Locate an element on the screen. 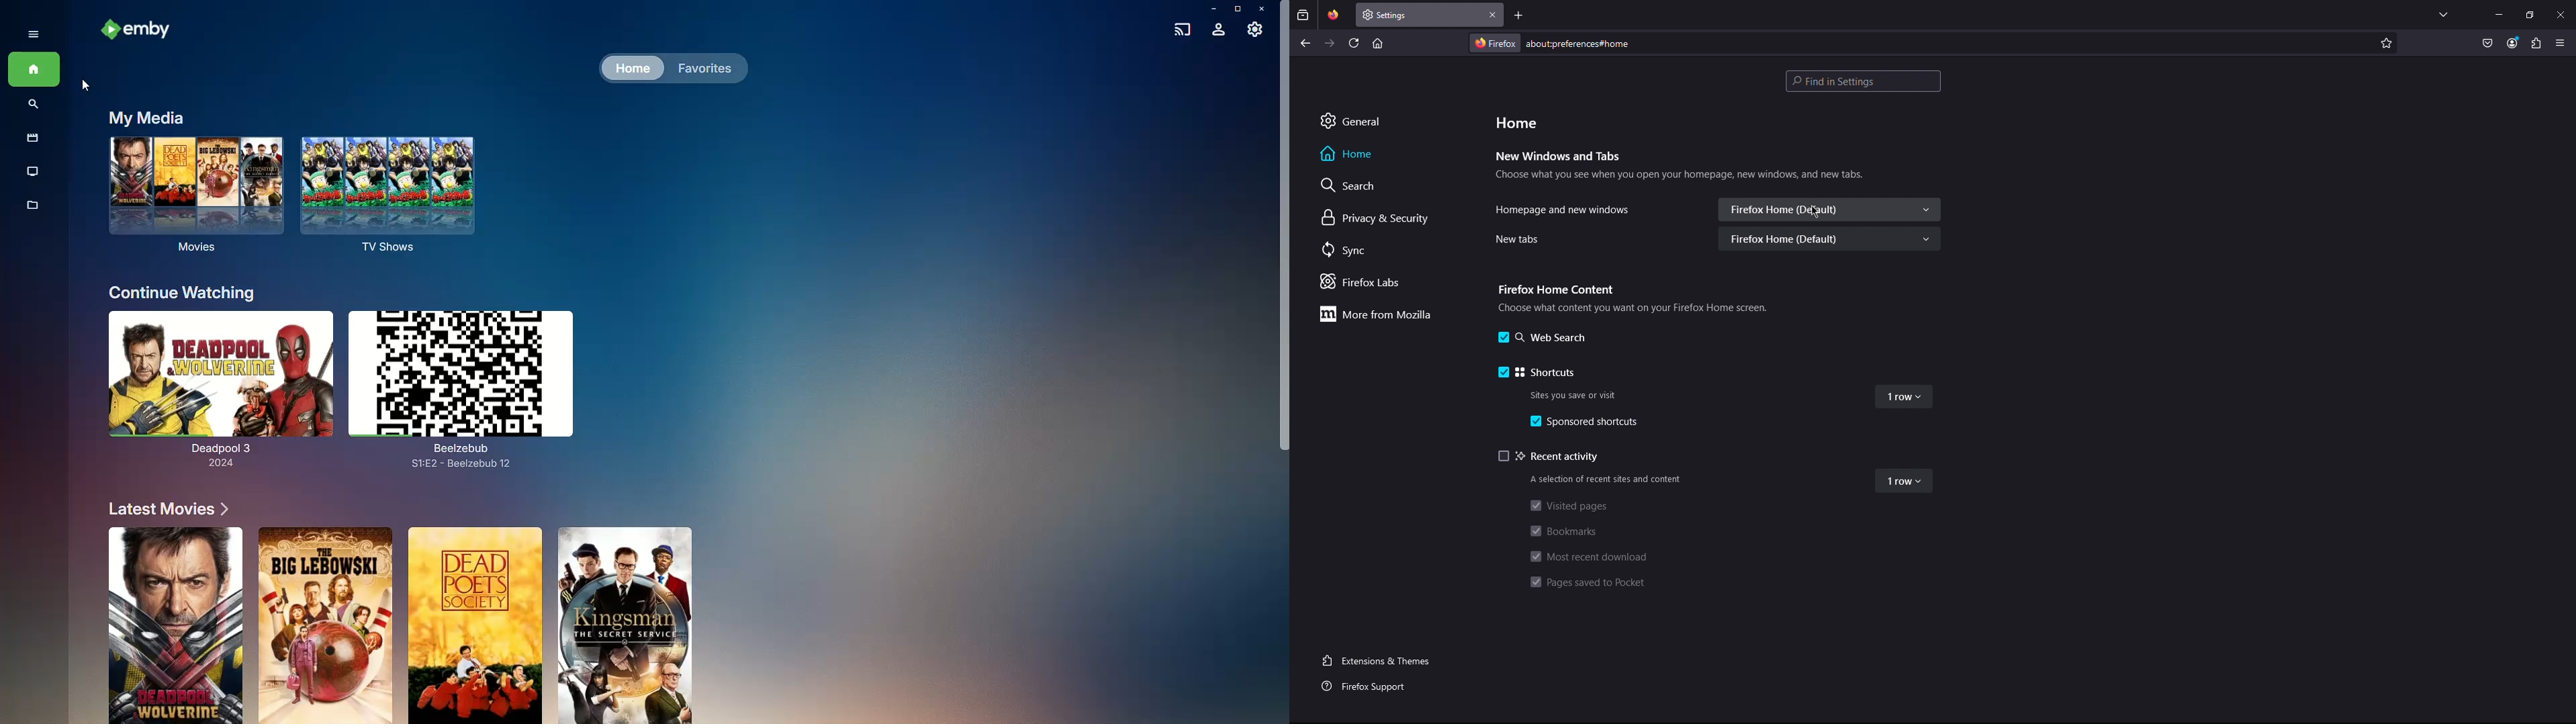  Find is located at coordinates (34, 105).